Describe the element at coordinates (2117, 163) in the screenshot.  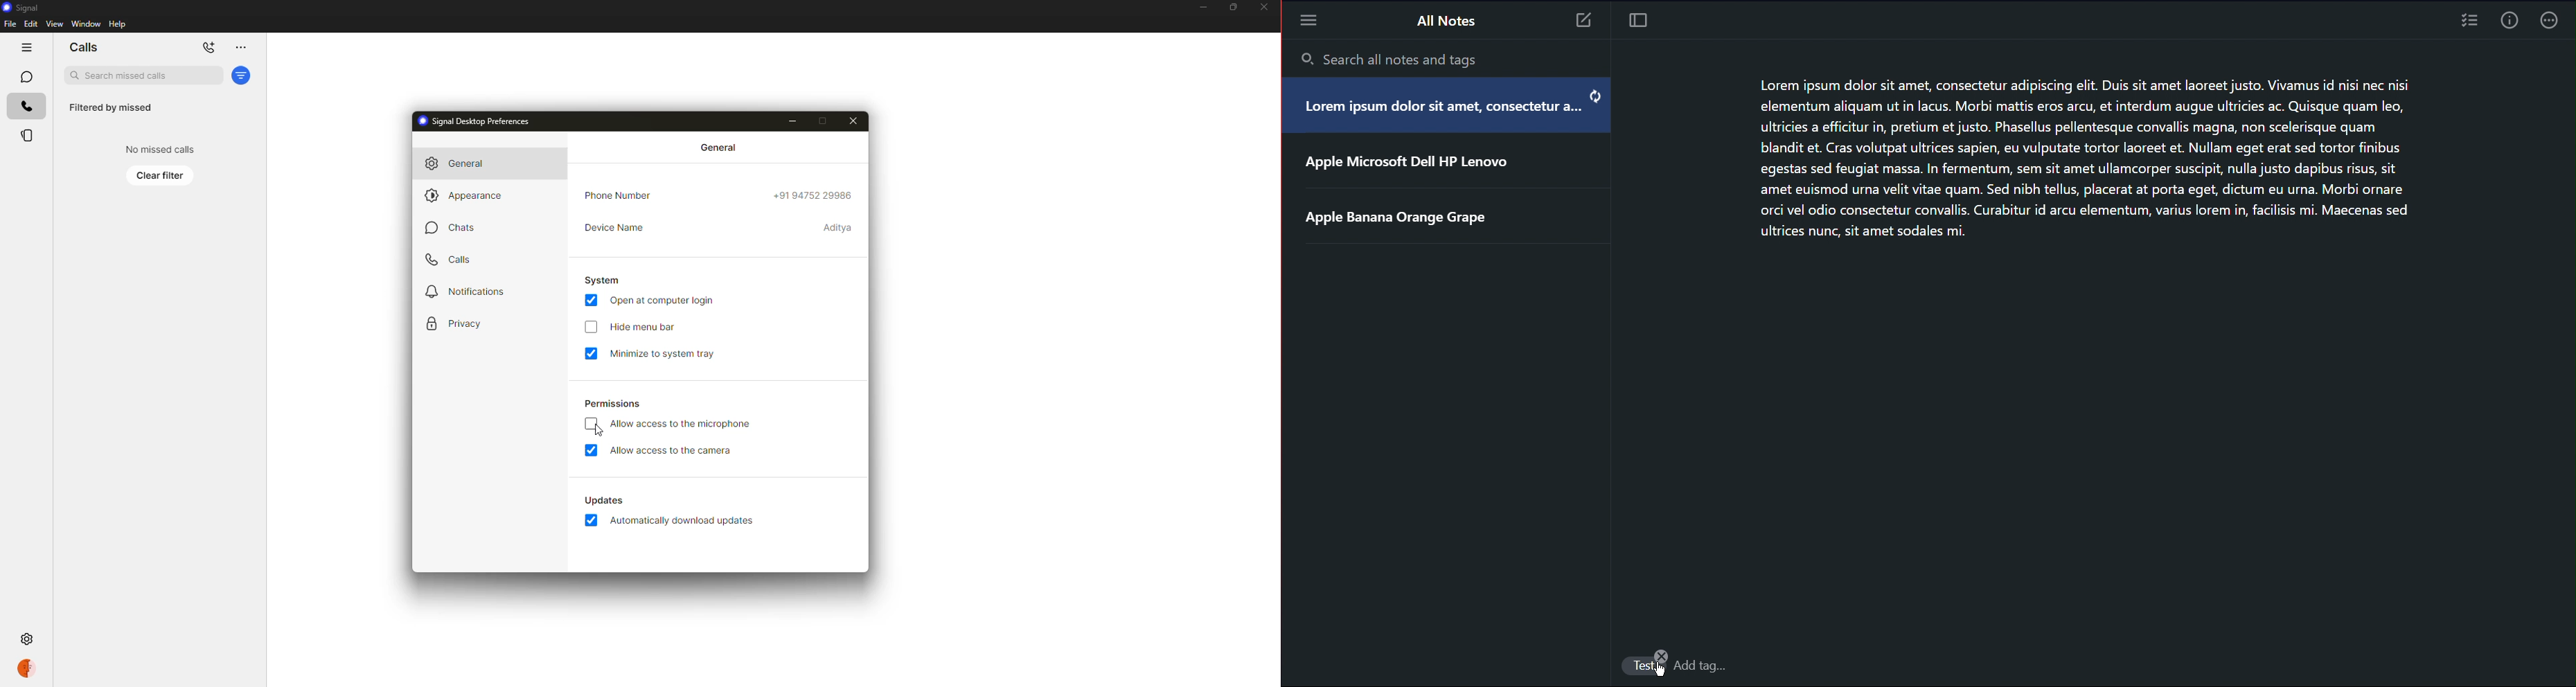
I see `Lorem ipsum dolor sit amet, consectetur adipiscing elit. Duis sit amet laoreet justo. Vivamus id nisi nec nisi
elementum aliquam ut in lacus. Morbi mattis eros arcu, et interdum augue ultricies ac. Quisque quam leo,
ultricies a efficitur in, pretium et justo. Phasellus pellentesque convallis magna, non scelerisque quam
blandit et. Cras volutpat ultrices sapien, eu vulputate tortor laoreet et. Nullam eget erat sed tortor finibus
egestas sed feugiat massa. In fermentum, sem sit amet ullamcorper suscipit, nulla justo dapibus risus, sit
amet euismod urna velit vitae quam. Sed nibh tellus, placerat at porta eget, dictum eu urna. Morbi ornare
orci vel odio consectetur convallis. Curabitur id arcu elementum, varius lorem in, facilisis mi. Maecenas sed
ultrices nunc, sit amet sodales mi.` at that location.